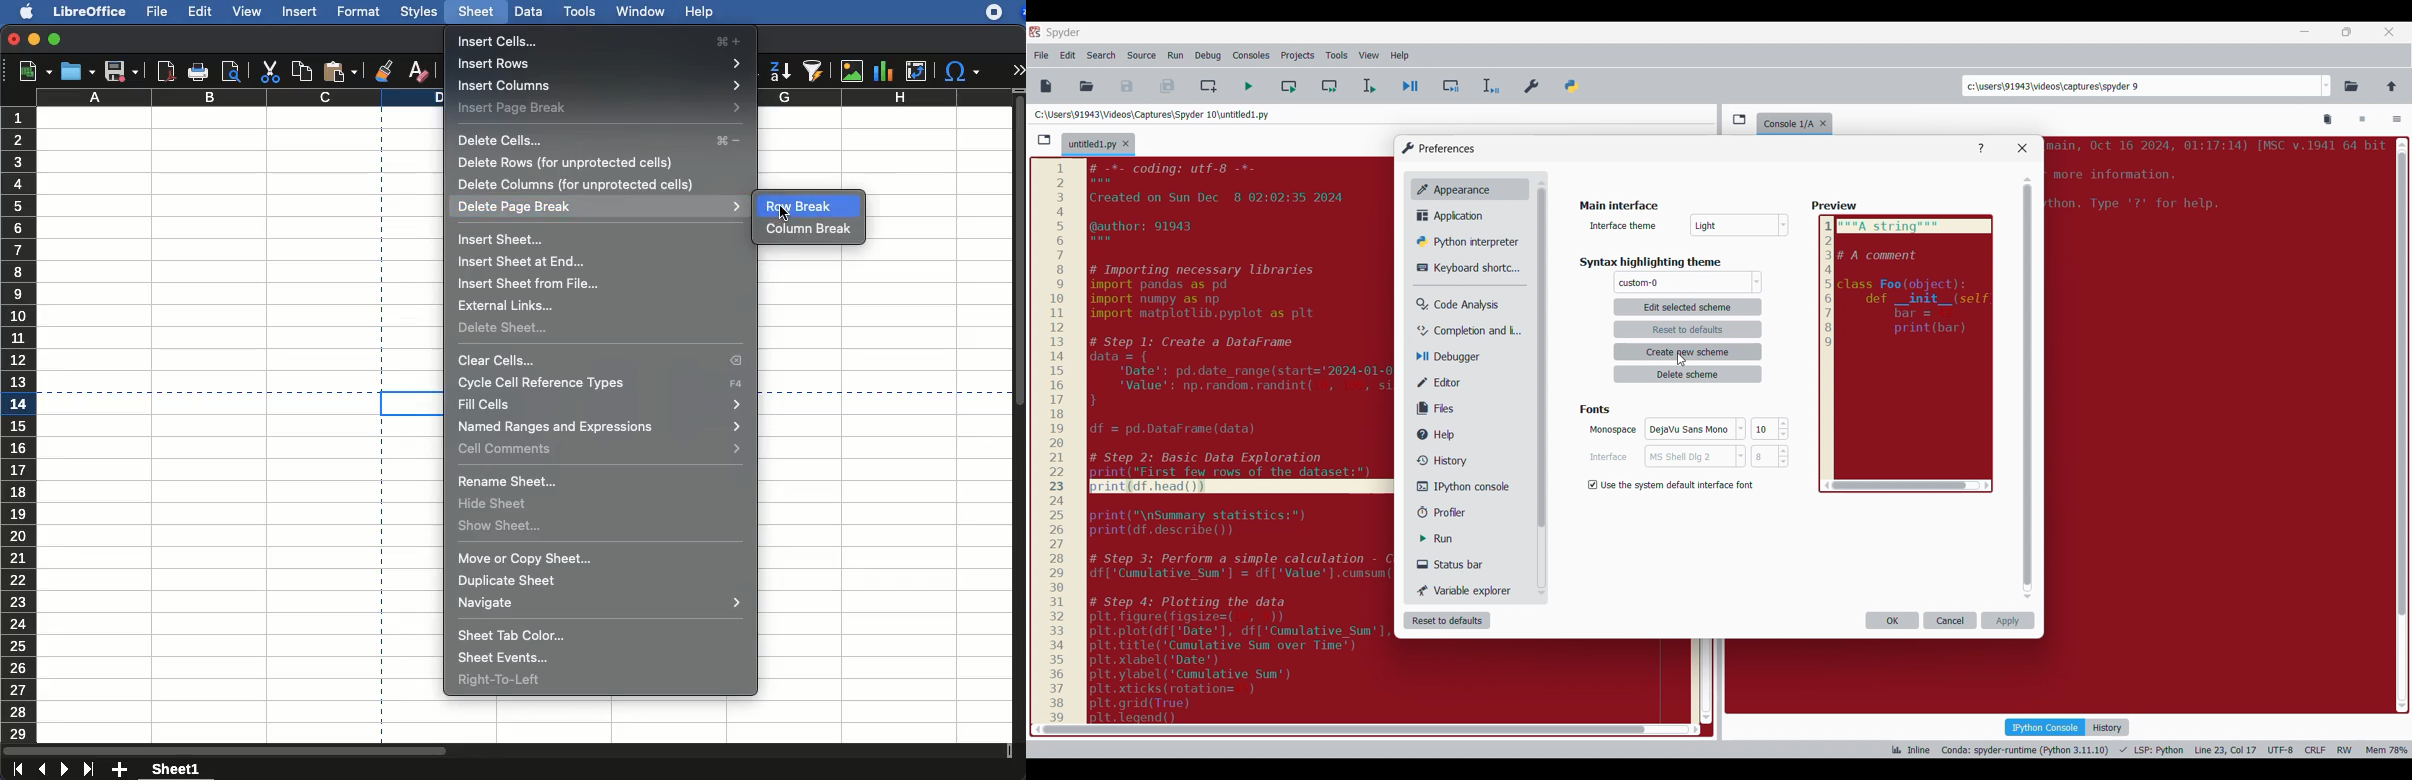  Describe the element at coordinates (780, 73) in the screenshot. I see `descending` at that location.